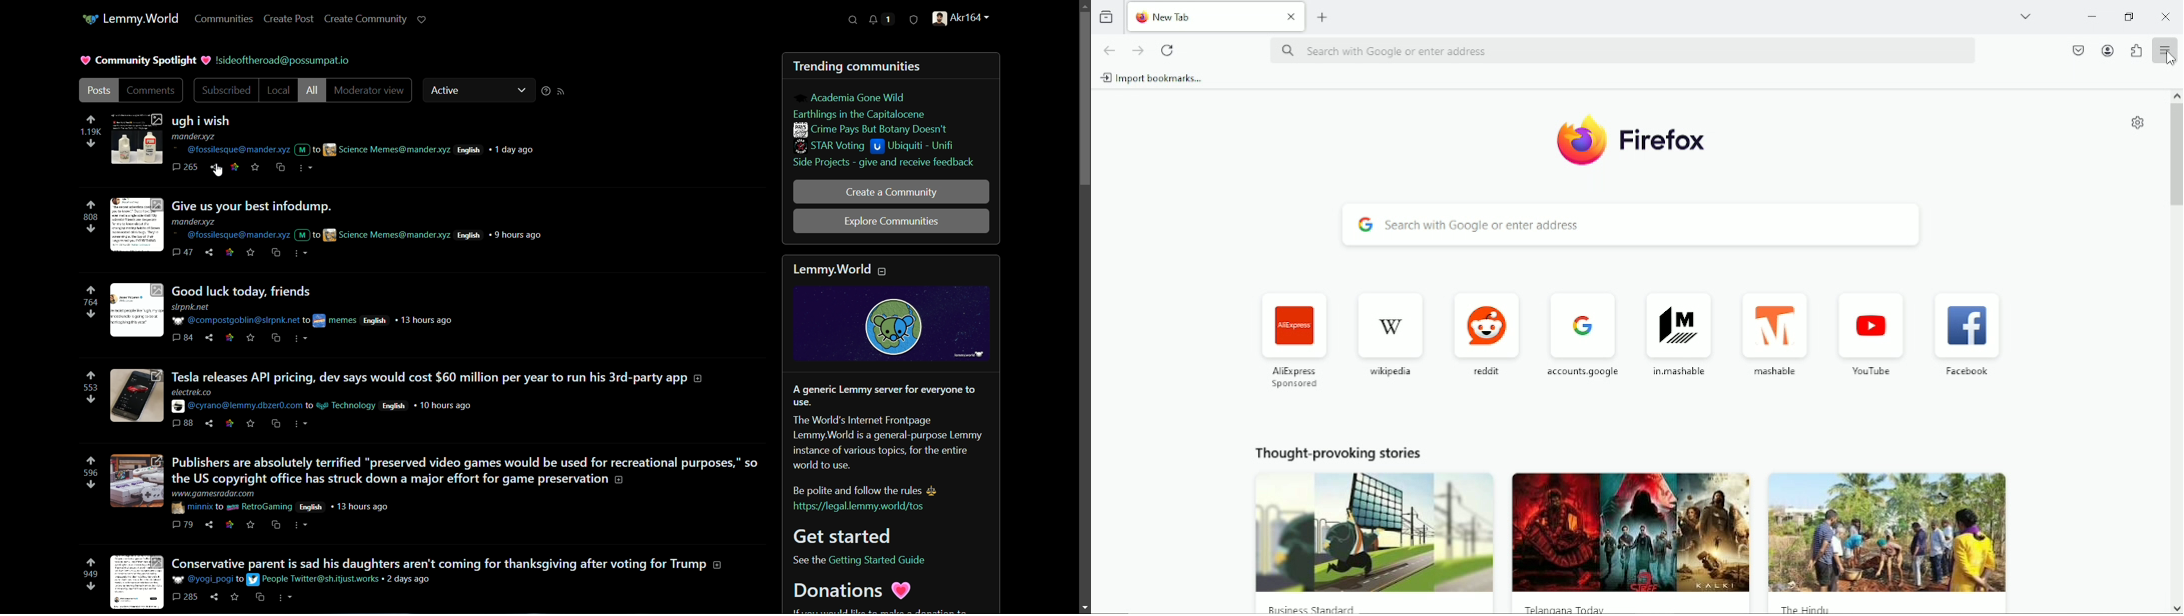 The width and height of the screenshot is (2184, 616). Describe the element at coordinates (441, 562) in the screenshot. I see `Conservative parent is sad his daughters aren't coming for thanksgiving after voting for Trump` at that location.